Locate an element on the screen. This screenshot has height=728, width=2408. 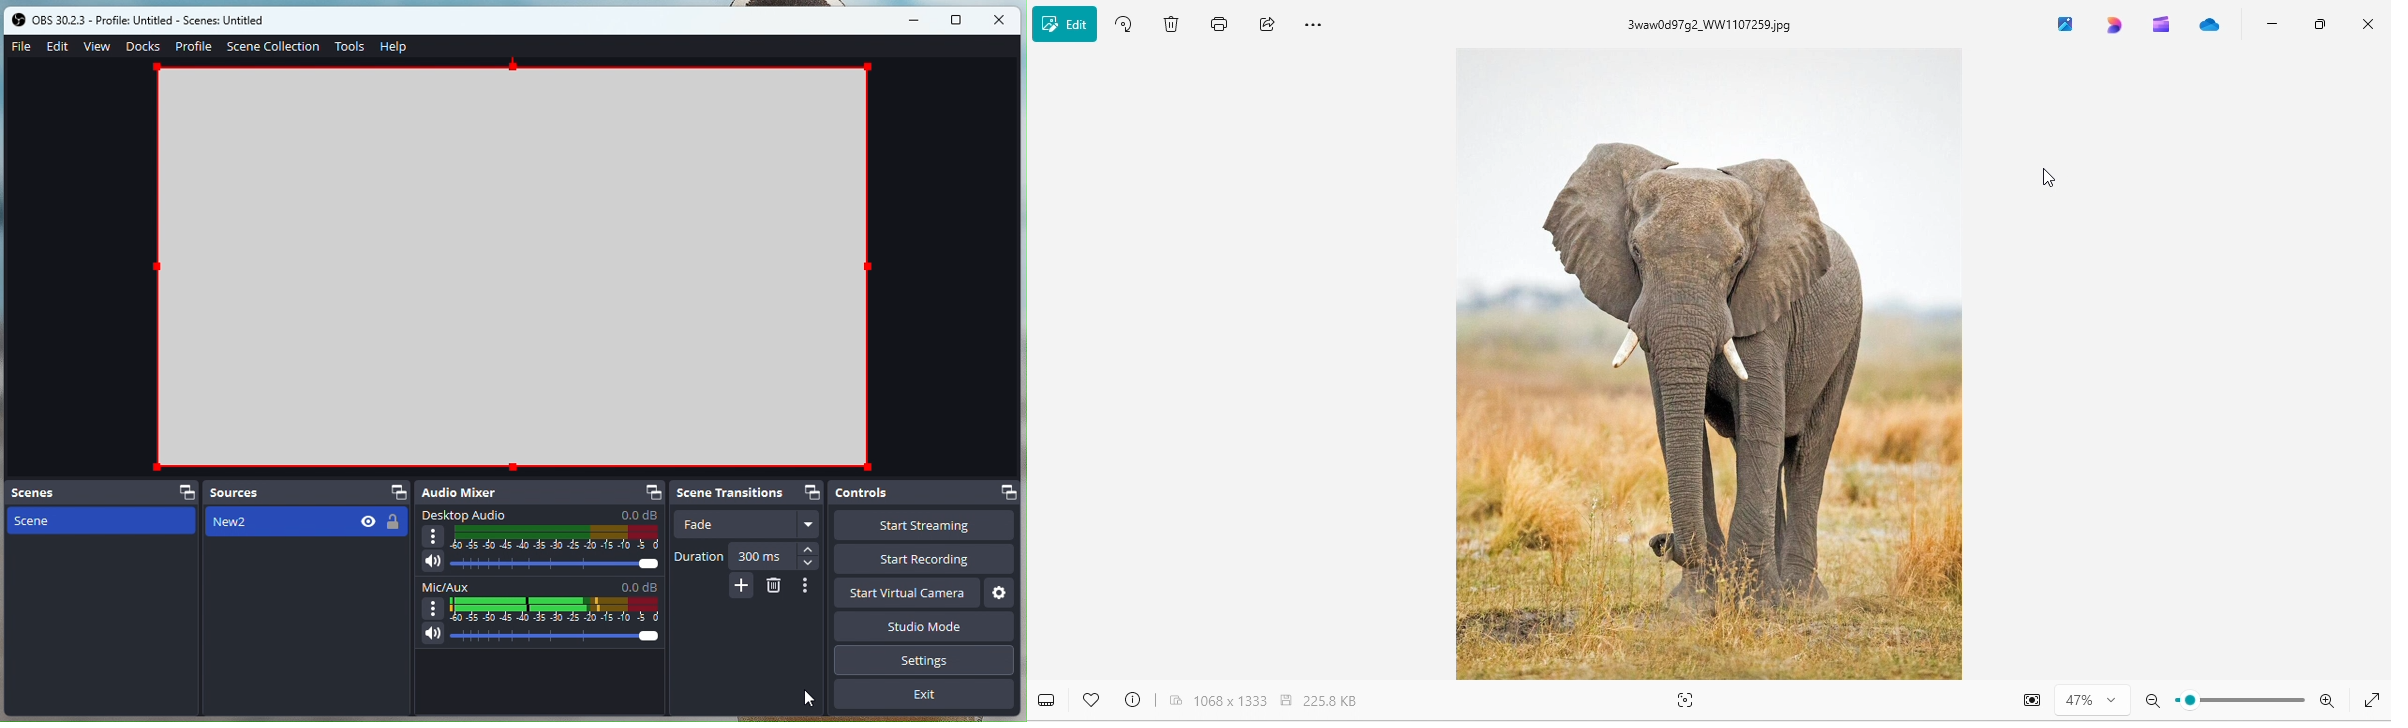
Docks is located at coordinates (143, 47).